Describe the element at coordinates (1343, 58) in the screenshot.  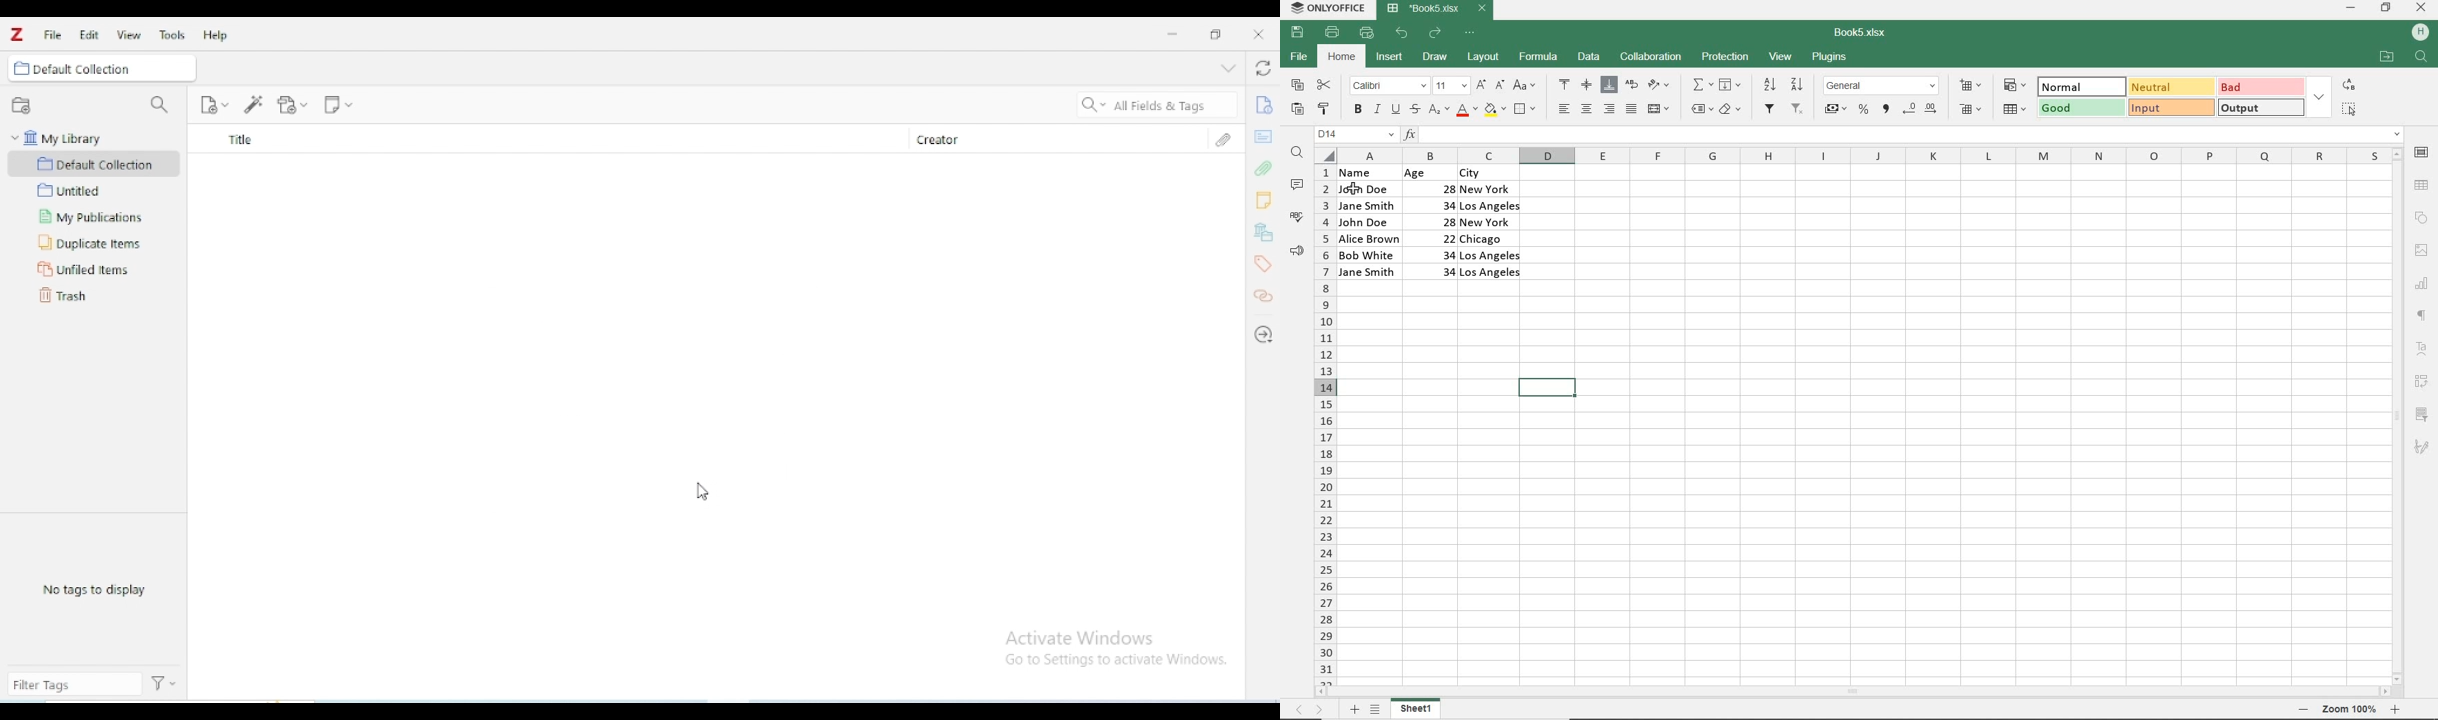
I see `HOME` at that location.